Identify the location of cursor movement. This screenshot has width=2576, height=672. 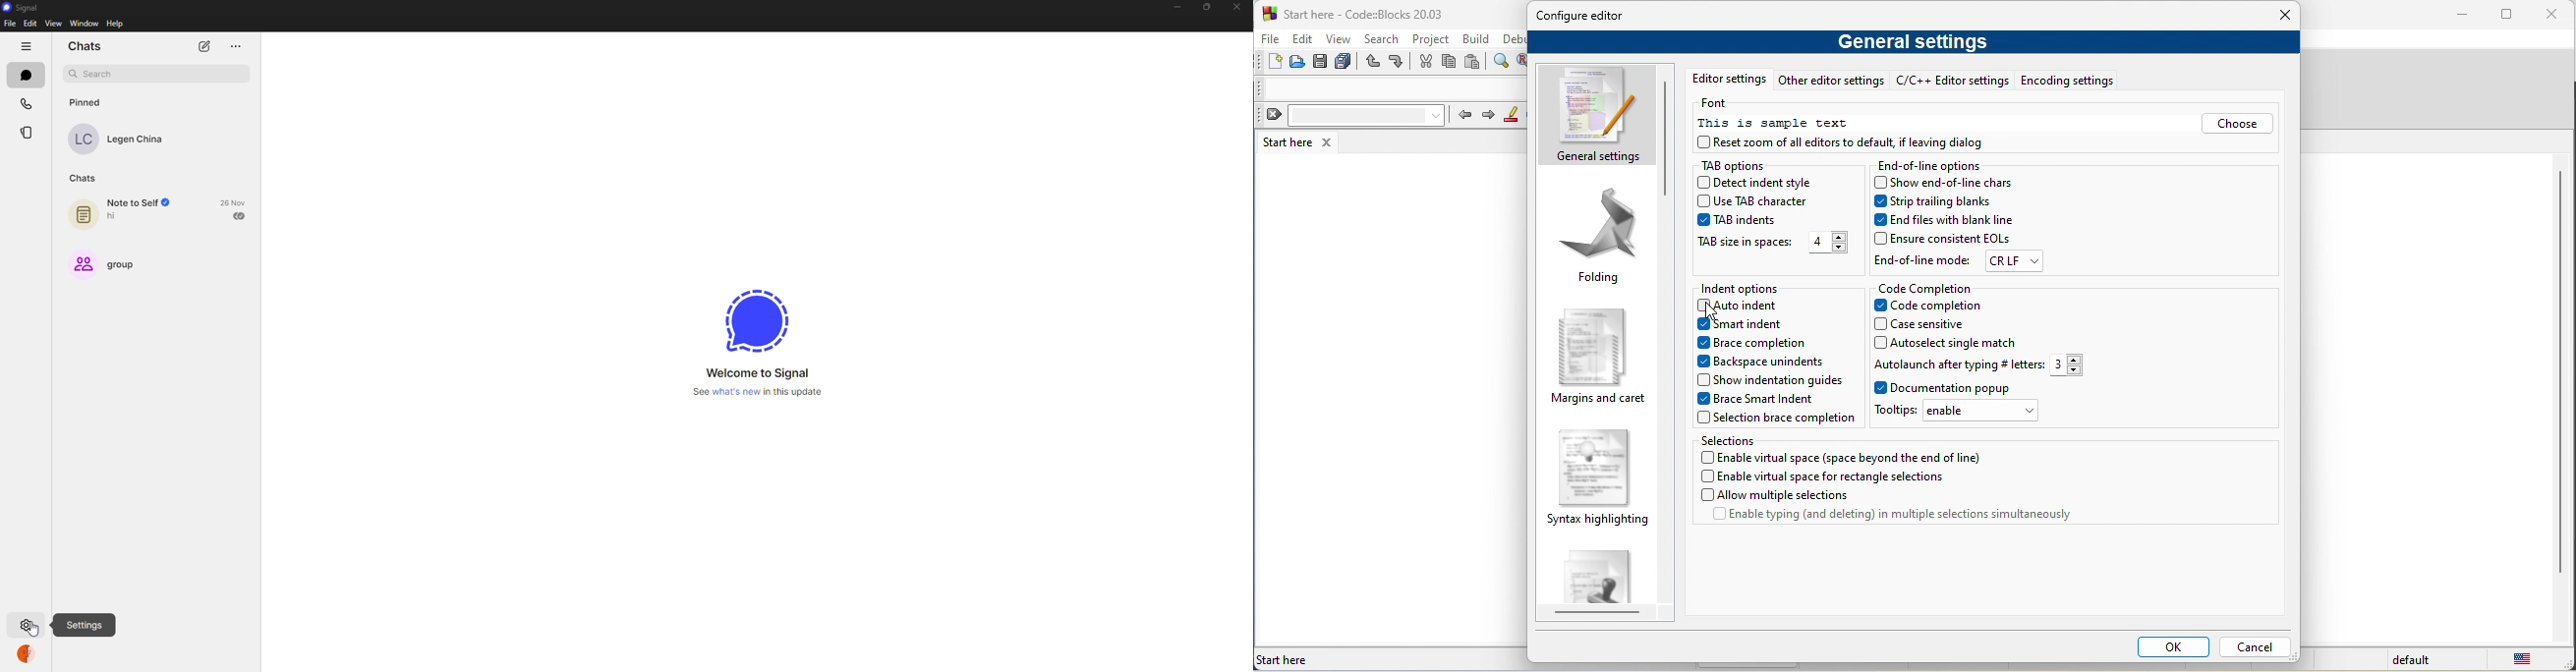
(1712, 312).